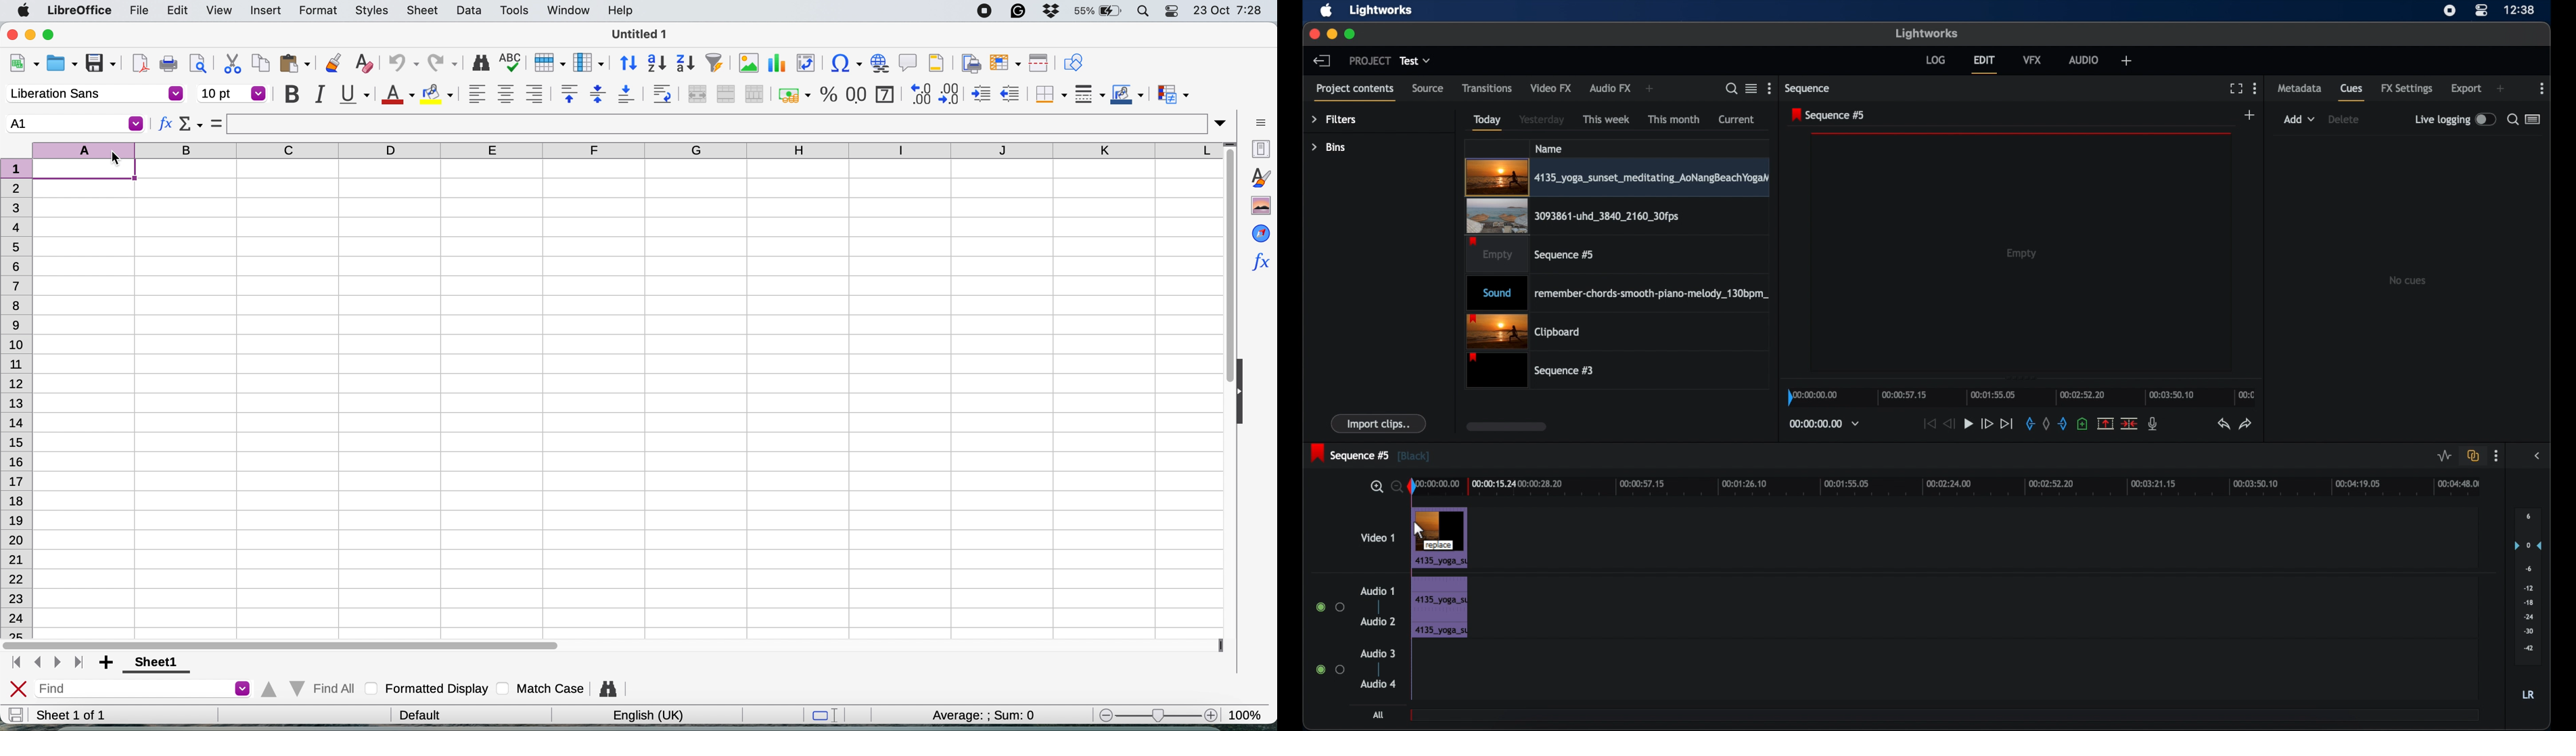 This screenshot has height=756, width=2576. I want to click on redo, so click(443, 62).